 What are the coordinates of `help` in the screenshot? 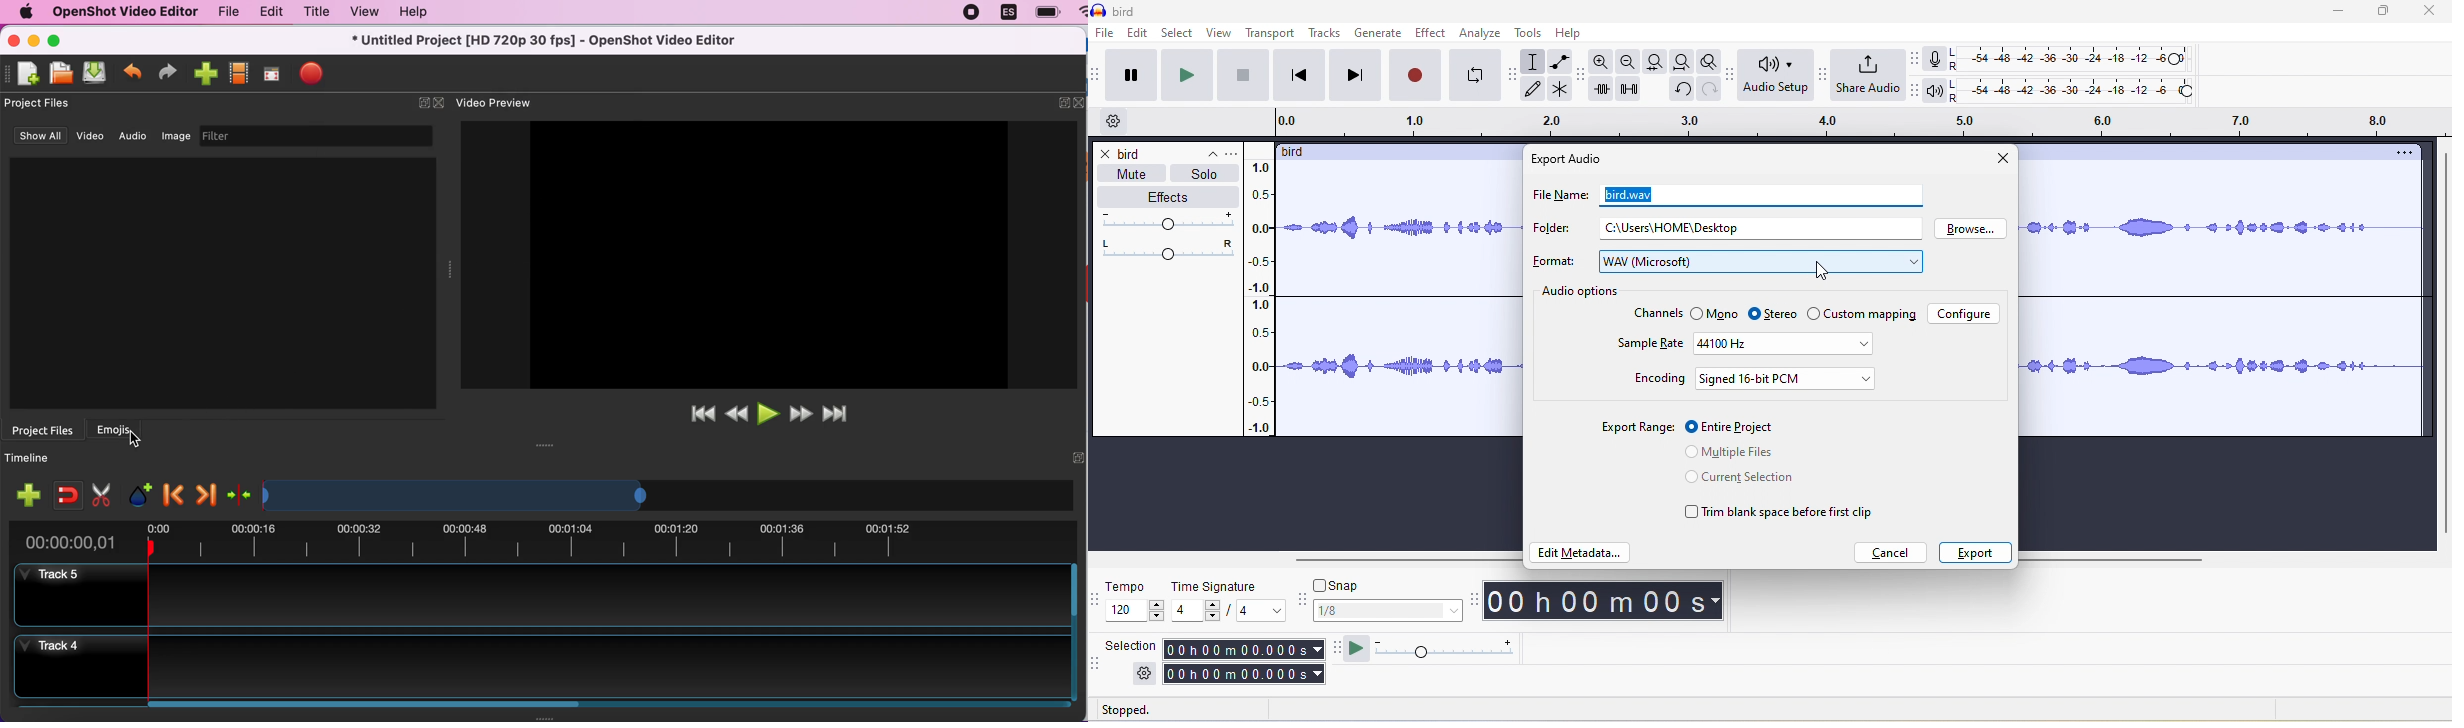 It's located at (420, 14).